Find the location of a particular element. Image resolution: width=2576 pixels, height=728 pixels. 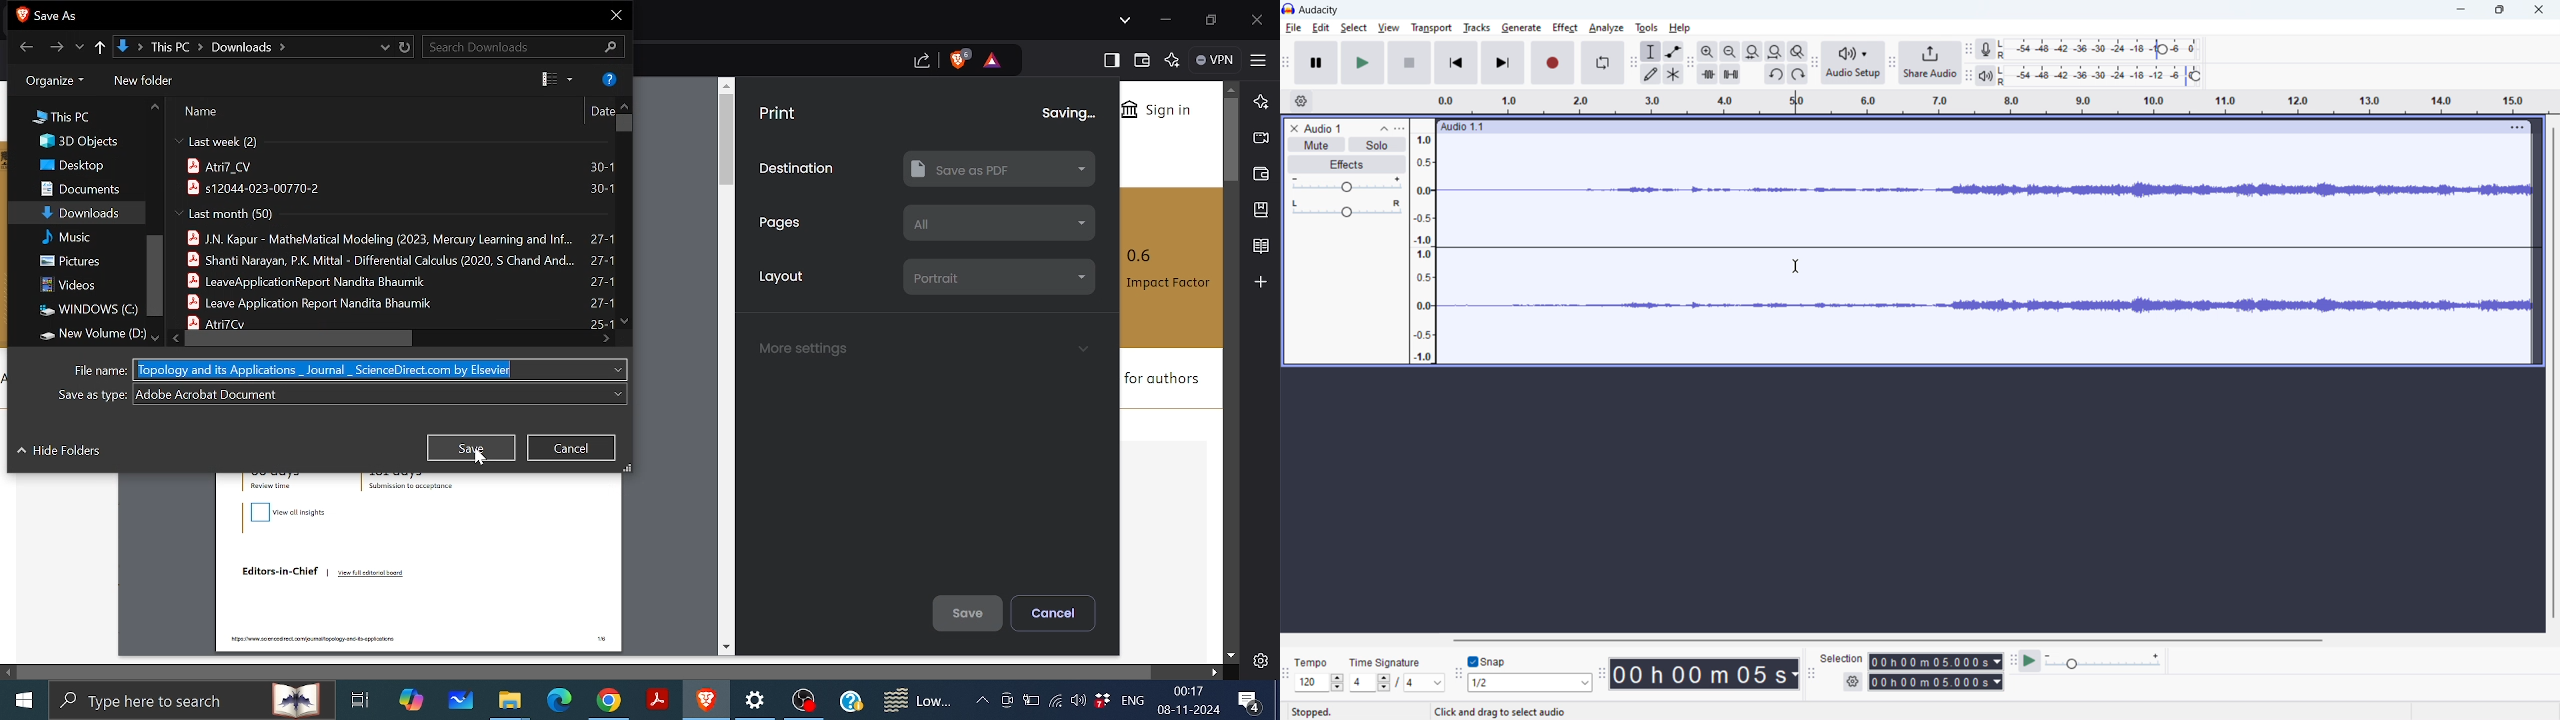

brave rewards is located at coordinates (996, 61).